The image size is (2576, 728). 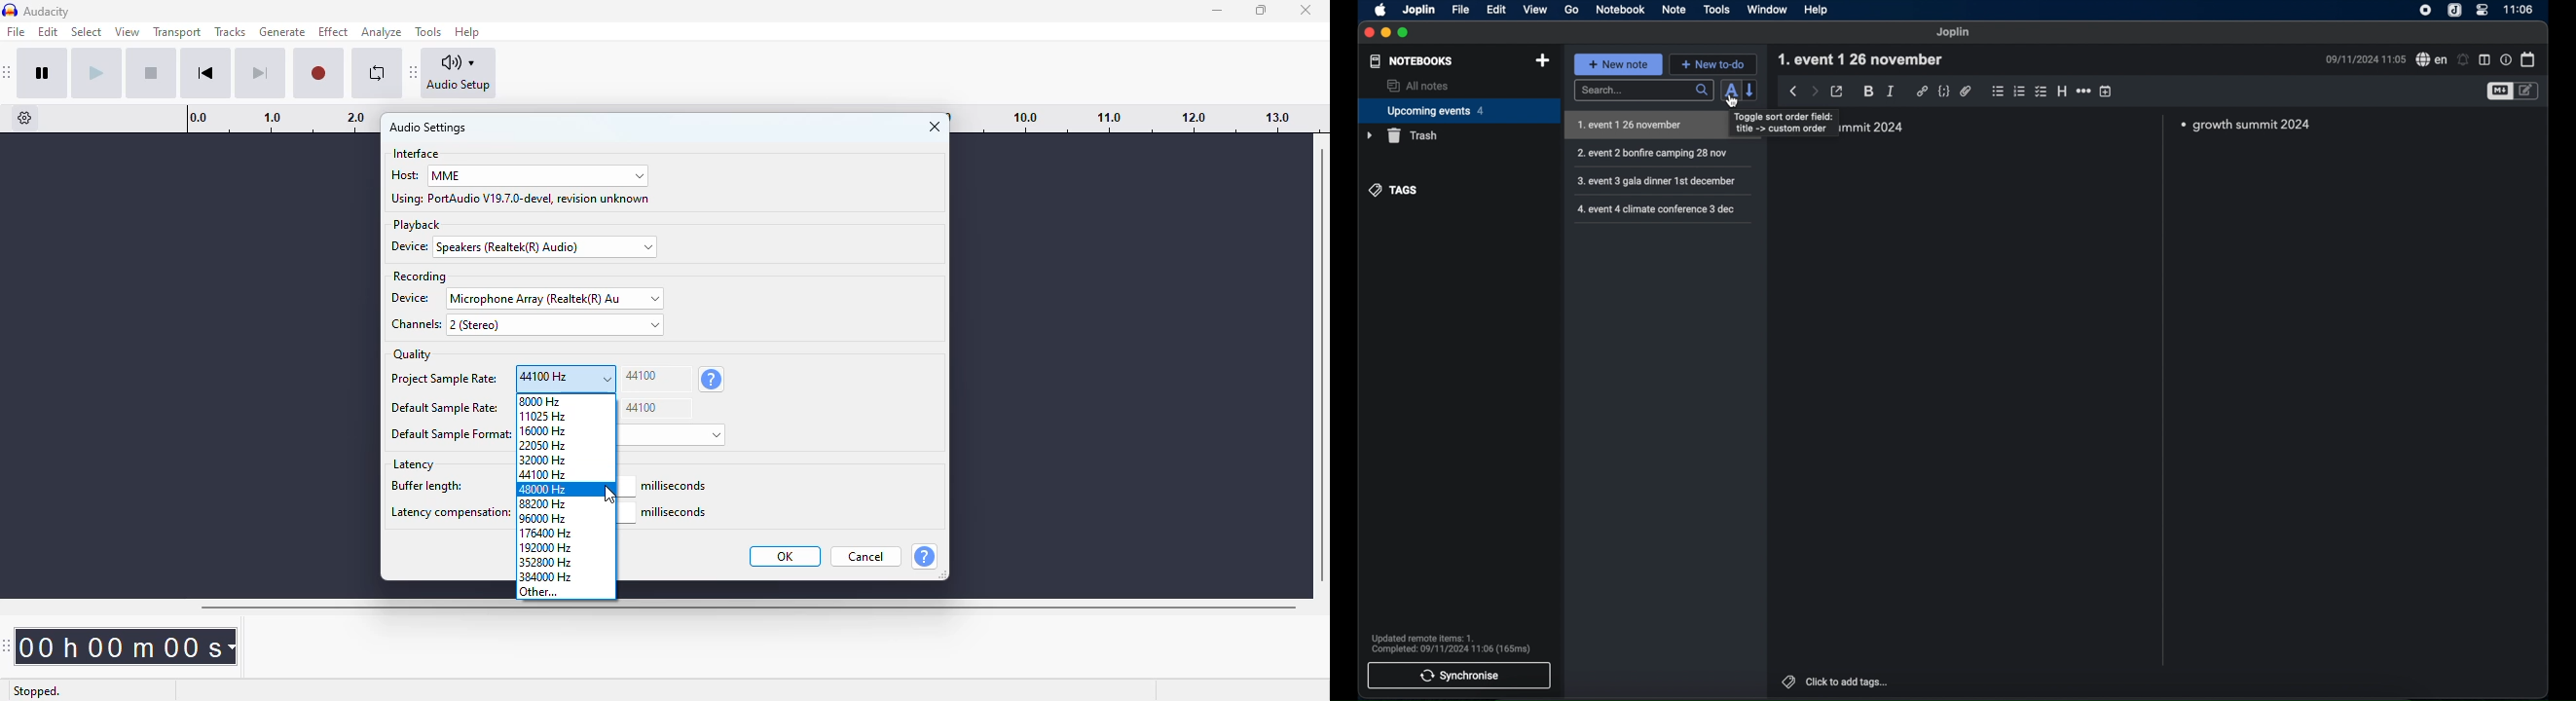 I want to click on insert time, so click(x=2106, y=91).